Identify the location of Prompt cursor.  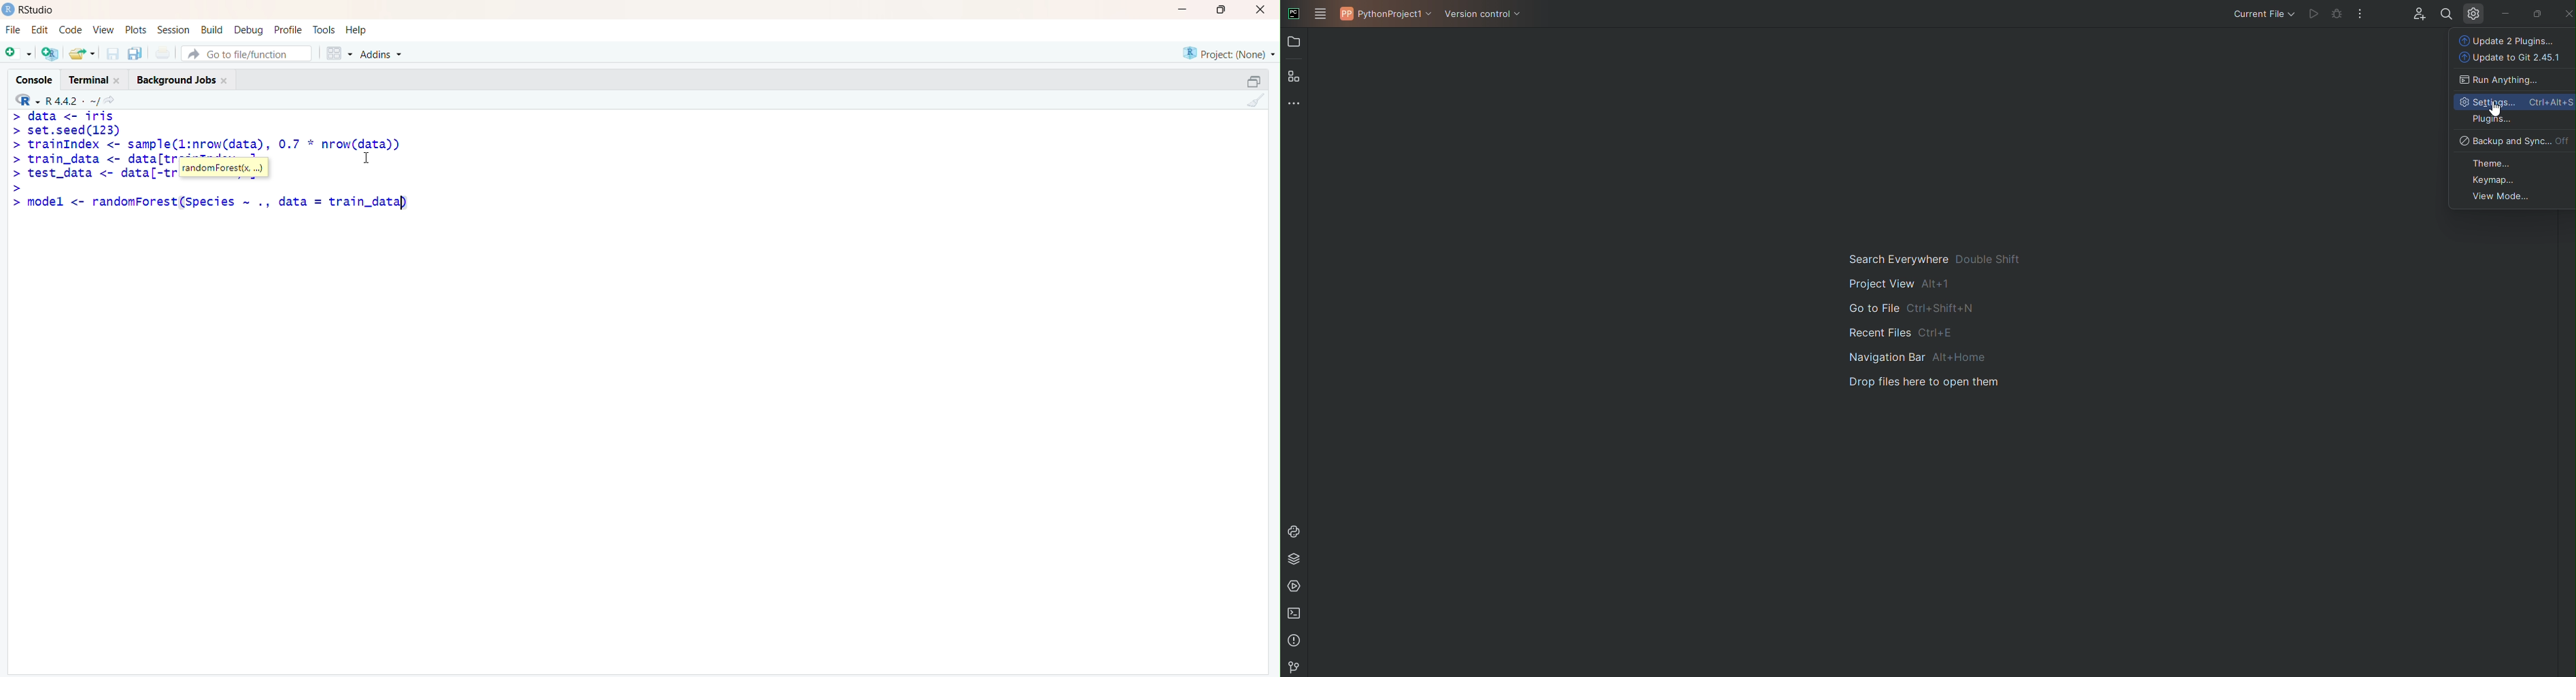
(15, 132).